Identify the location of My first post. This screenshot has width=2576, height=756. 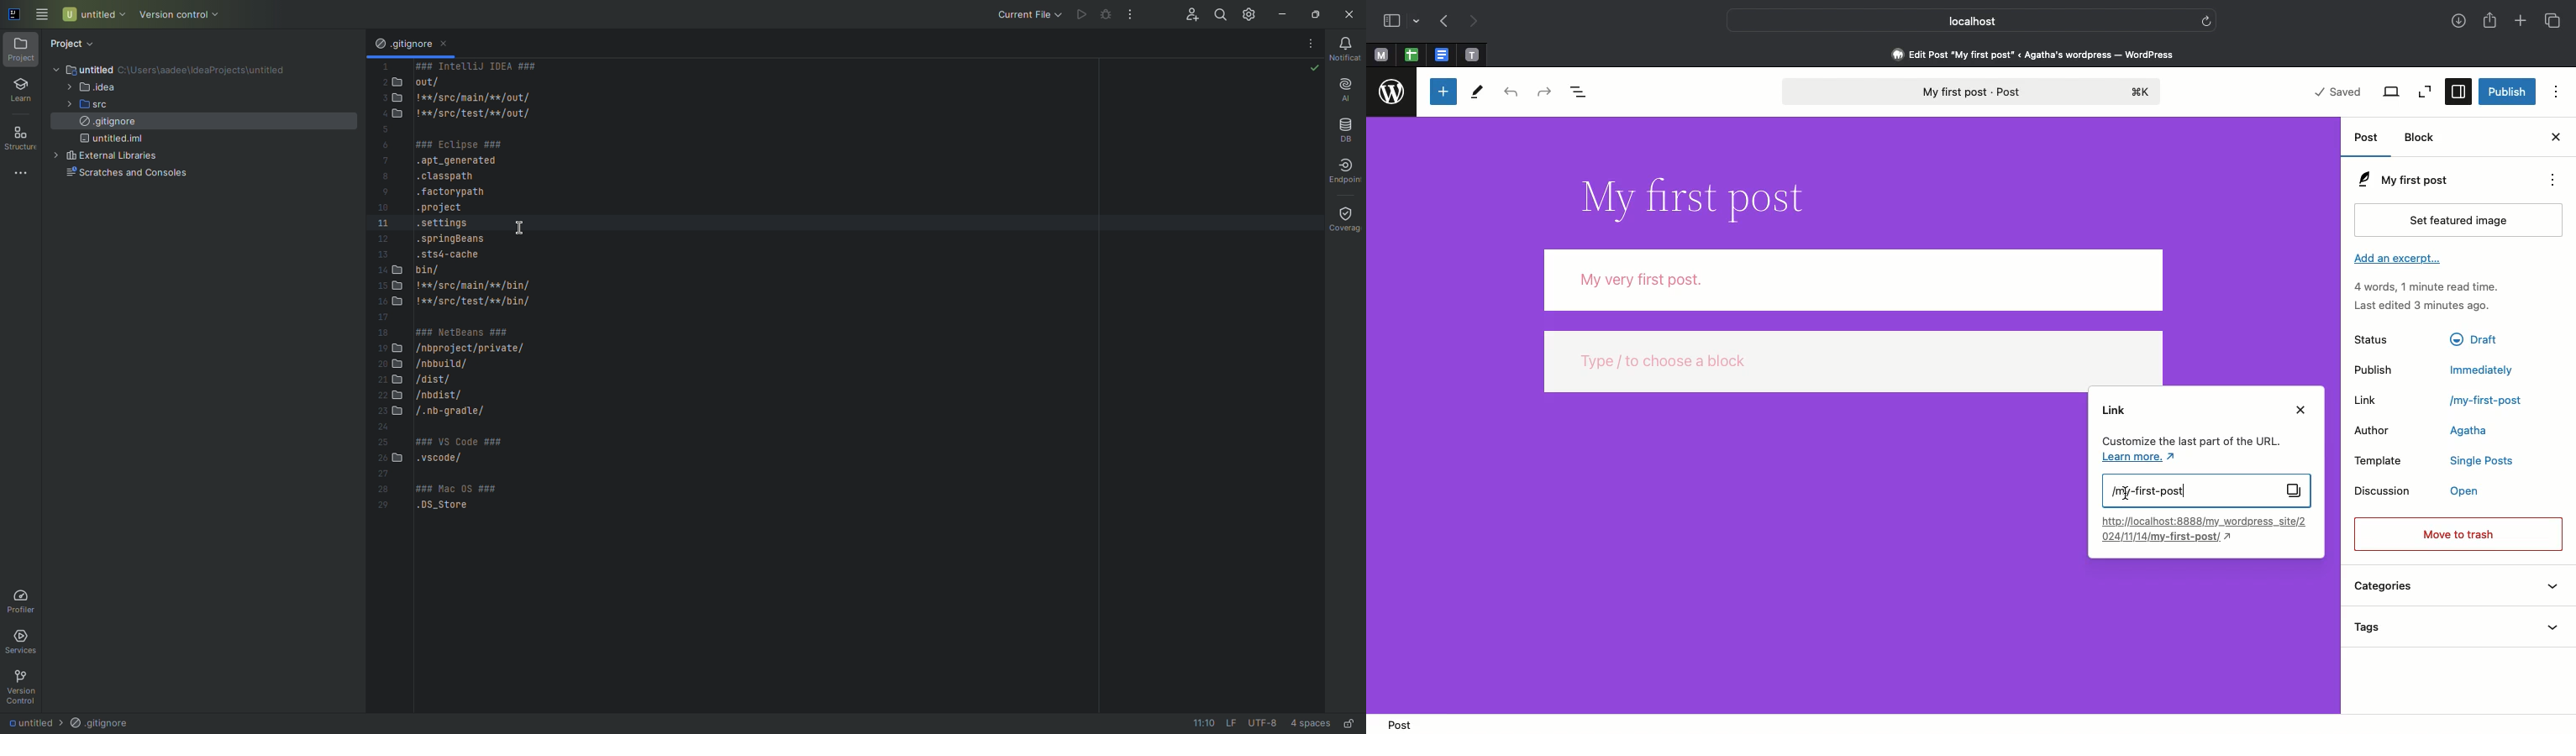
(2426, 178).